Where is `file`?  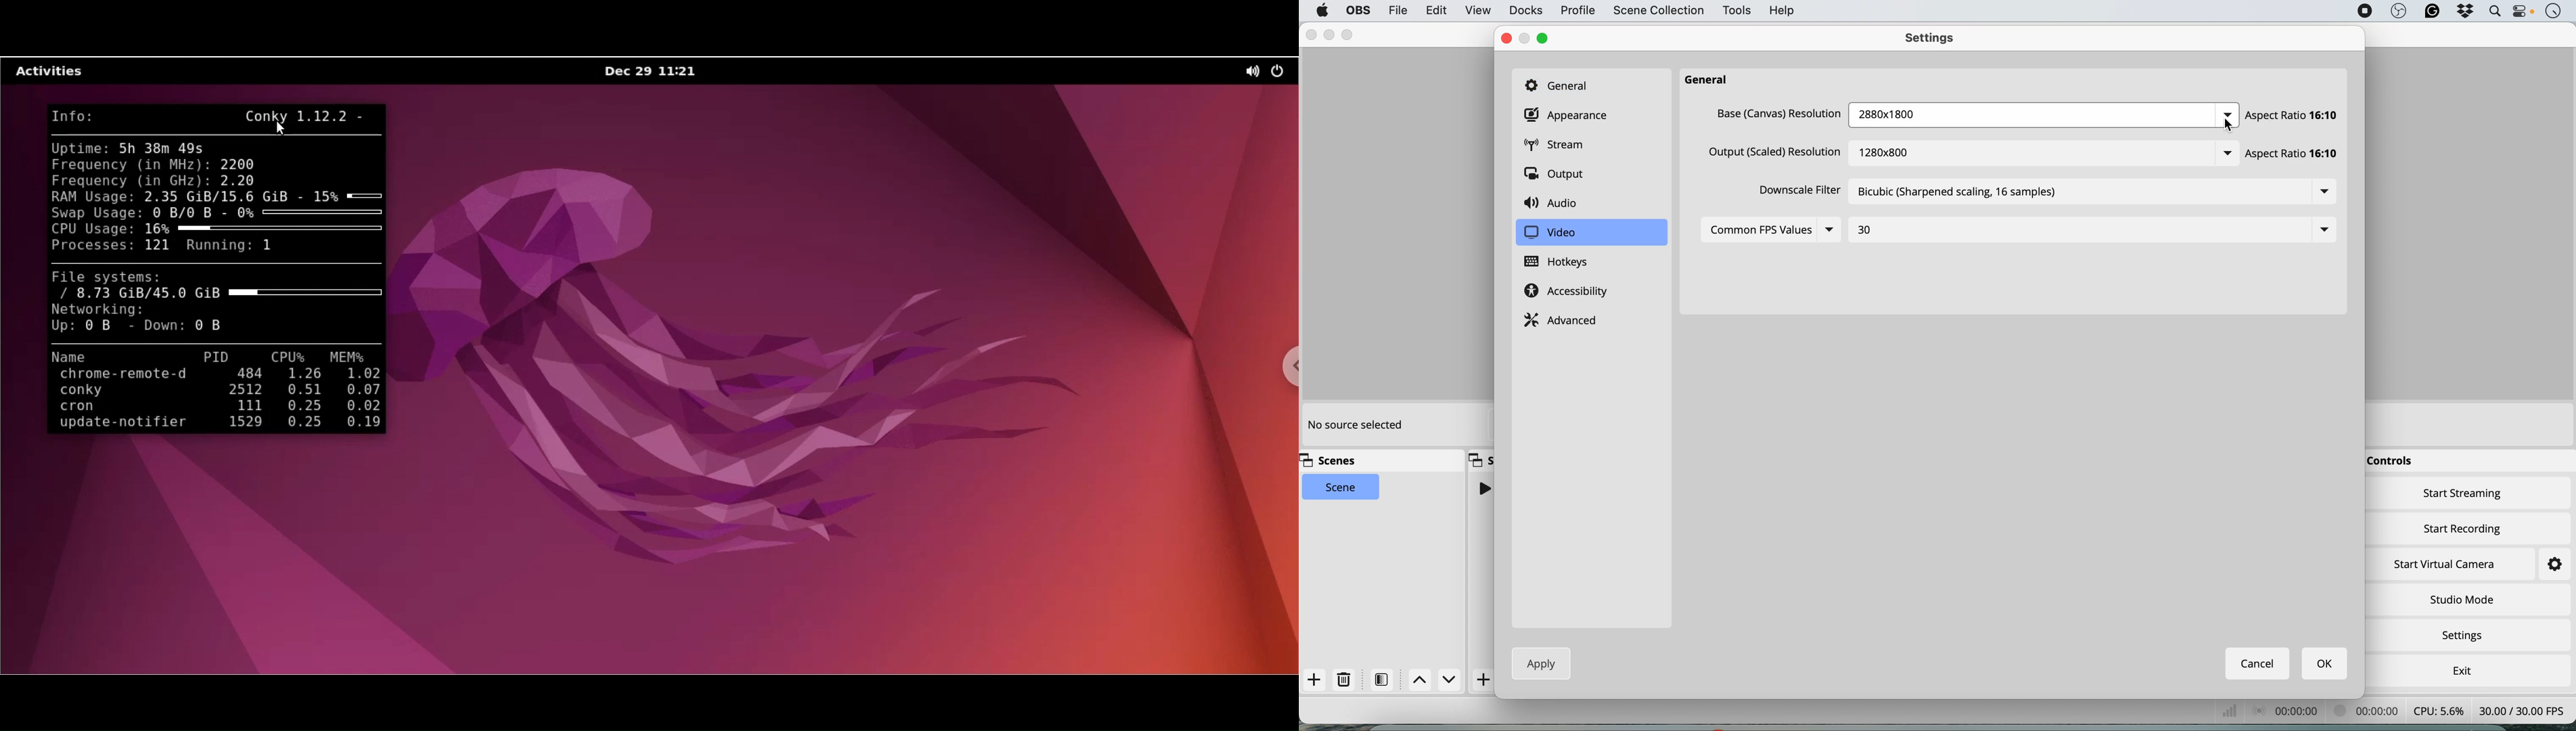
file is located at coordinates (1397, 10).